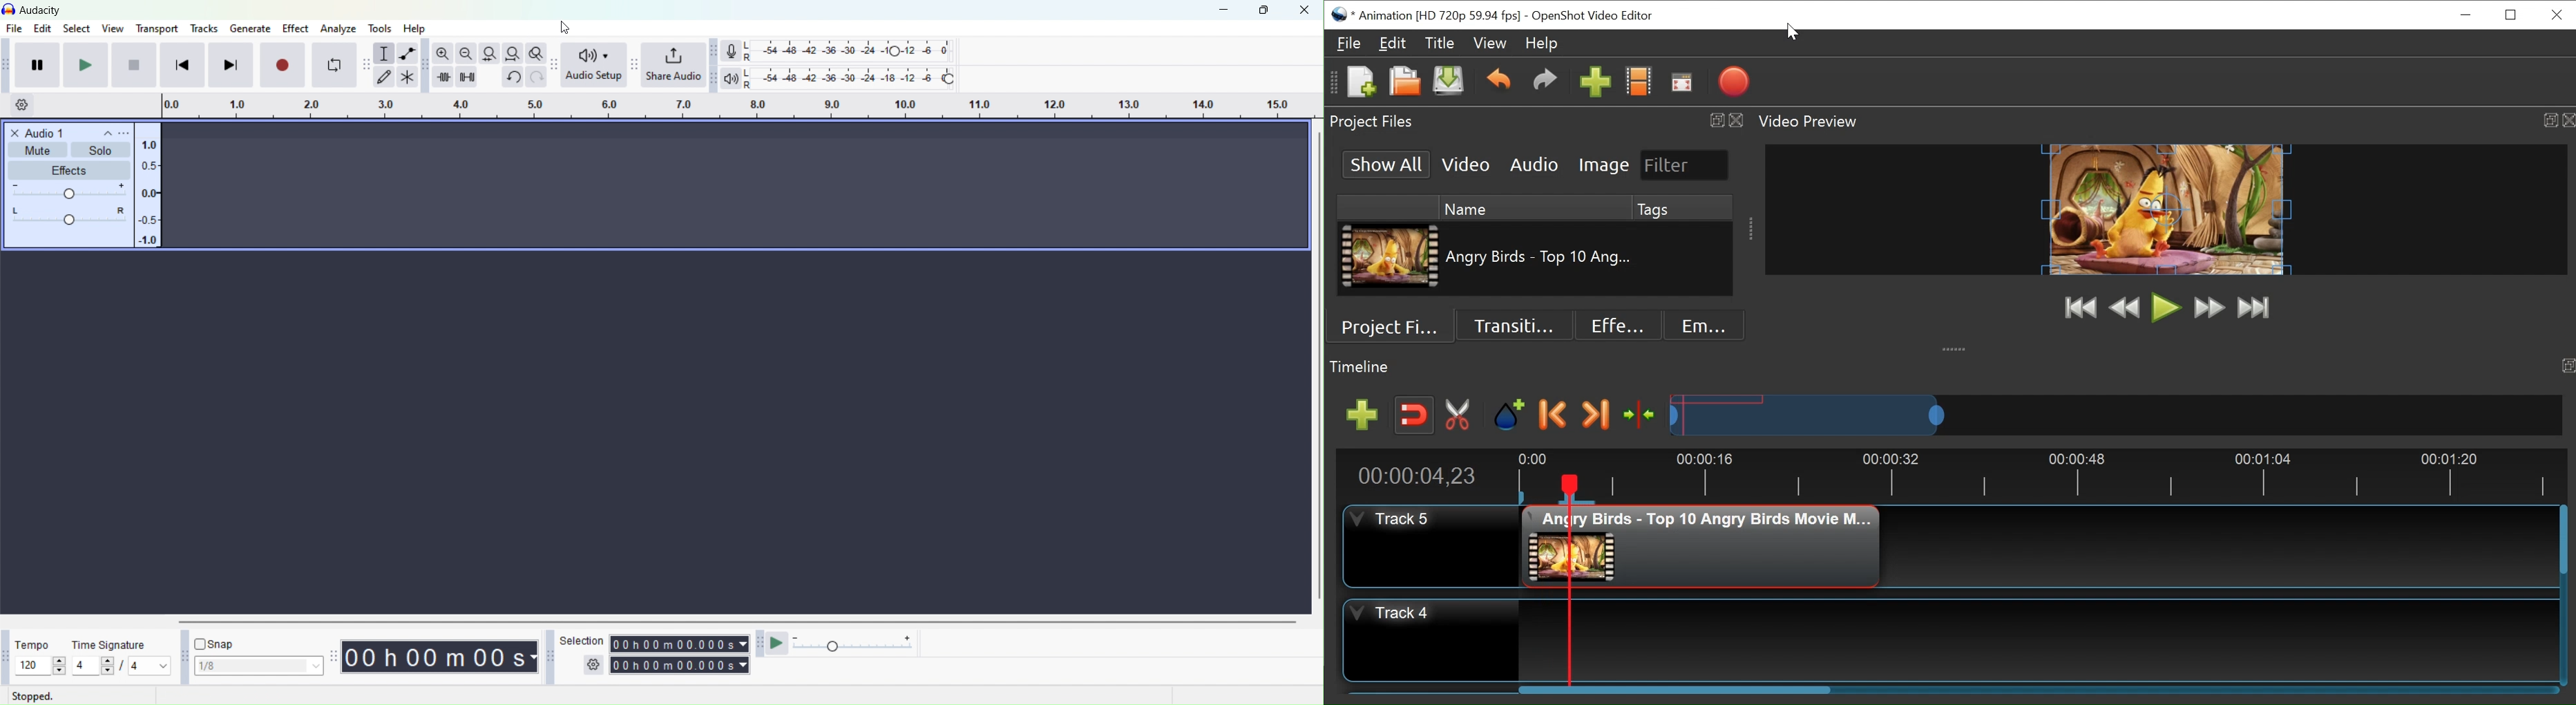 This screenshot has width=2576, height=728. I want to click on Timing of track, so click(680, 664).